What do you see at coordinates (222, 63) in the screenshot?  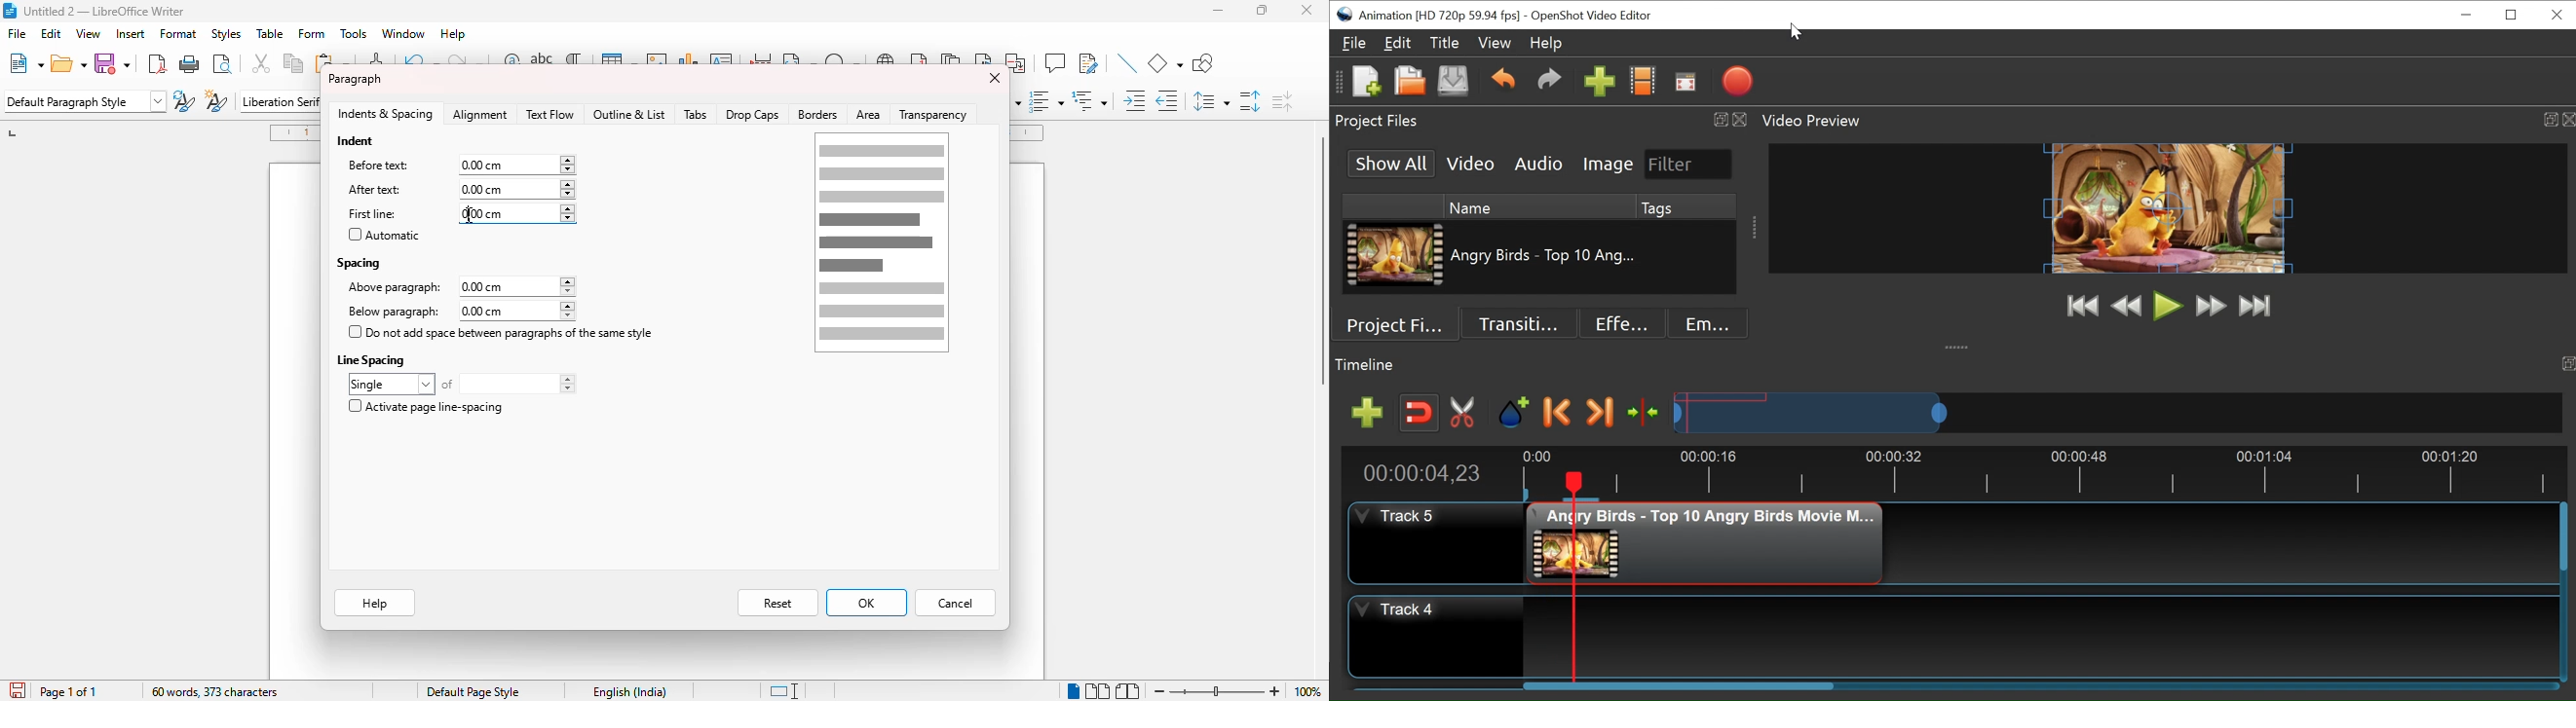 I see `toggle print preview` at bounding box center [222, 63].